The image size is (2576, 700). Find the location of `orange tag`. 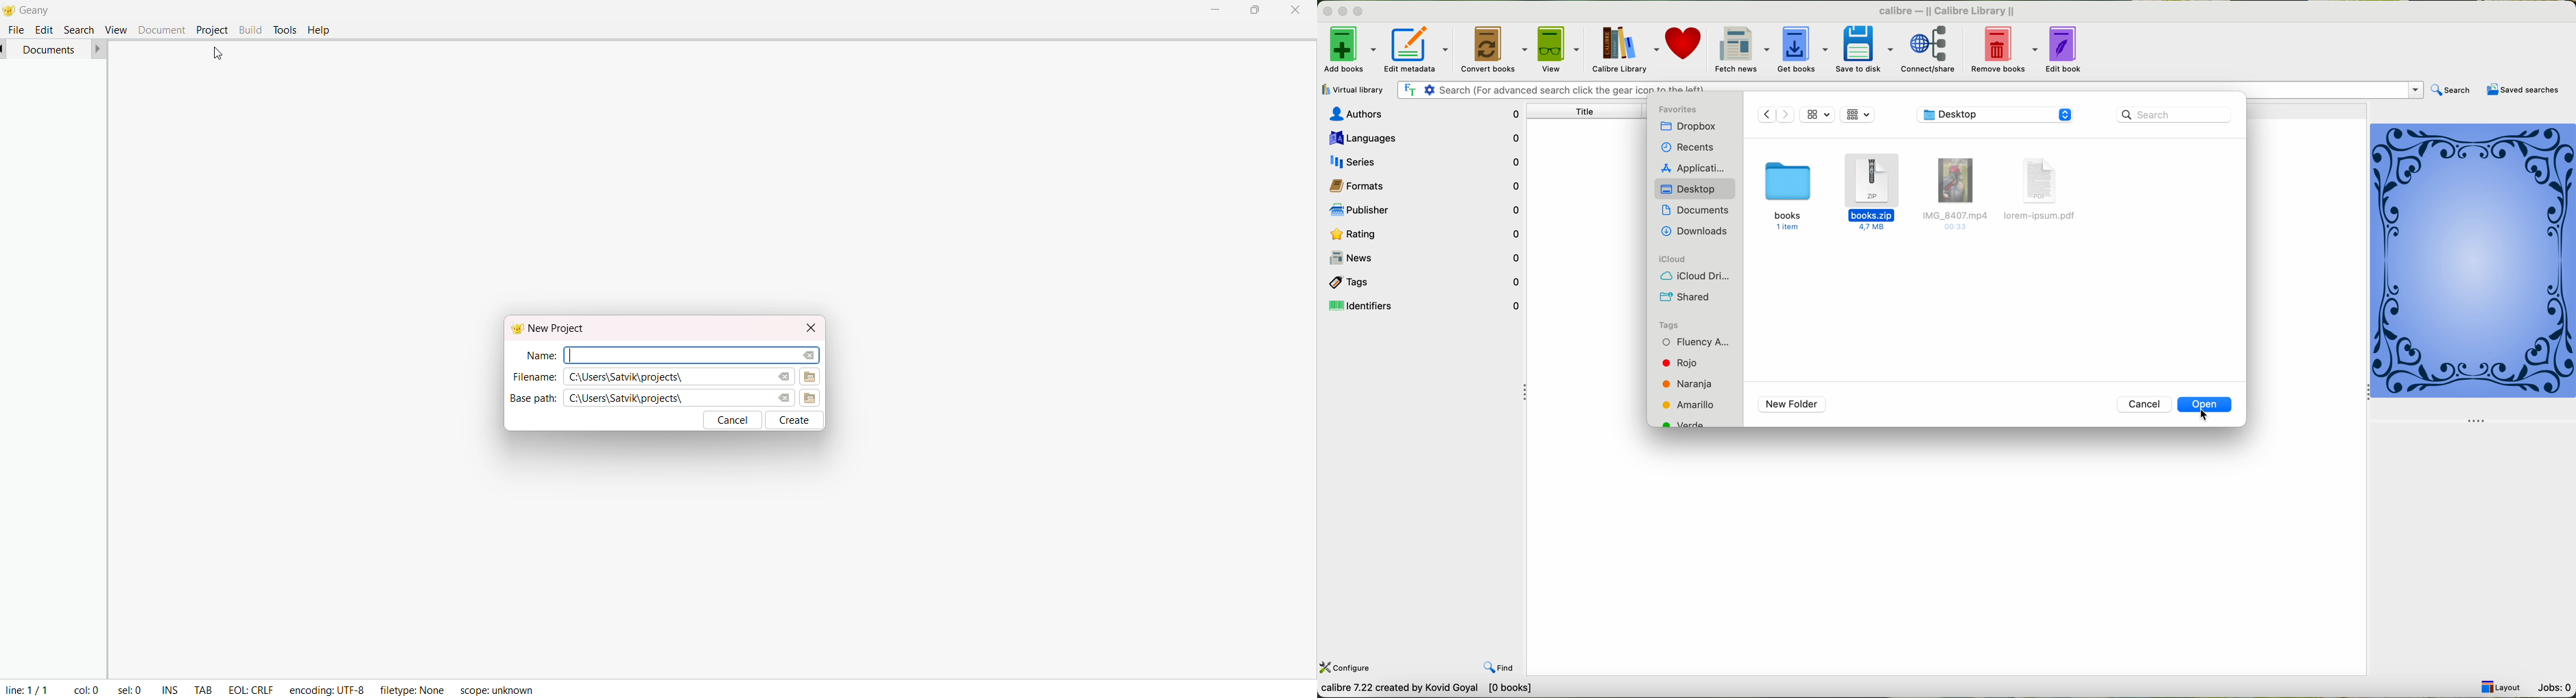

orange tag is located at coordinates (1688, 385).